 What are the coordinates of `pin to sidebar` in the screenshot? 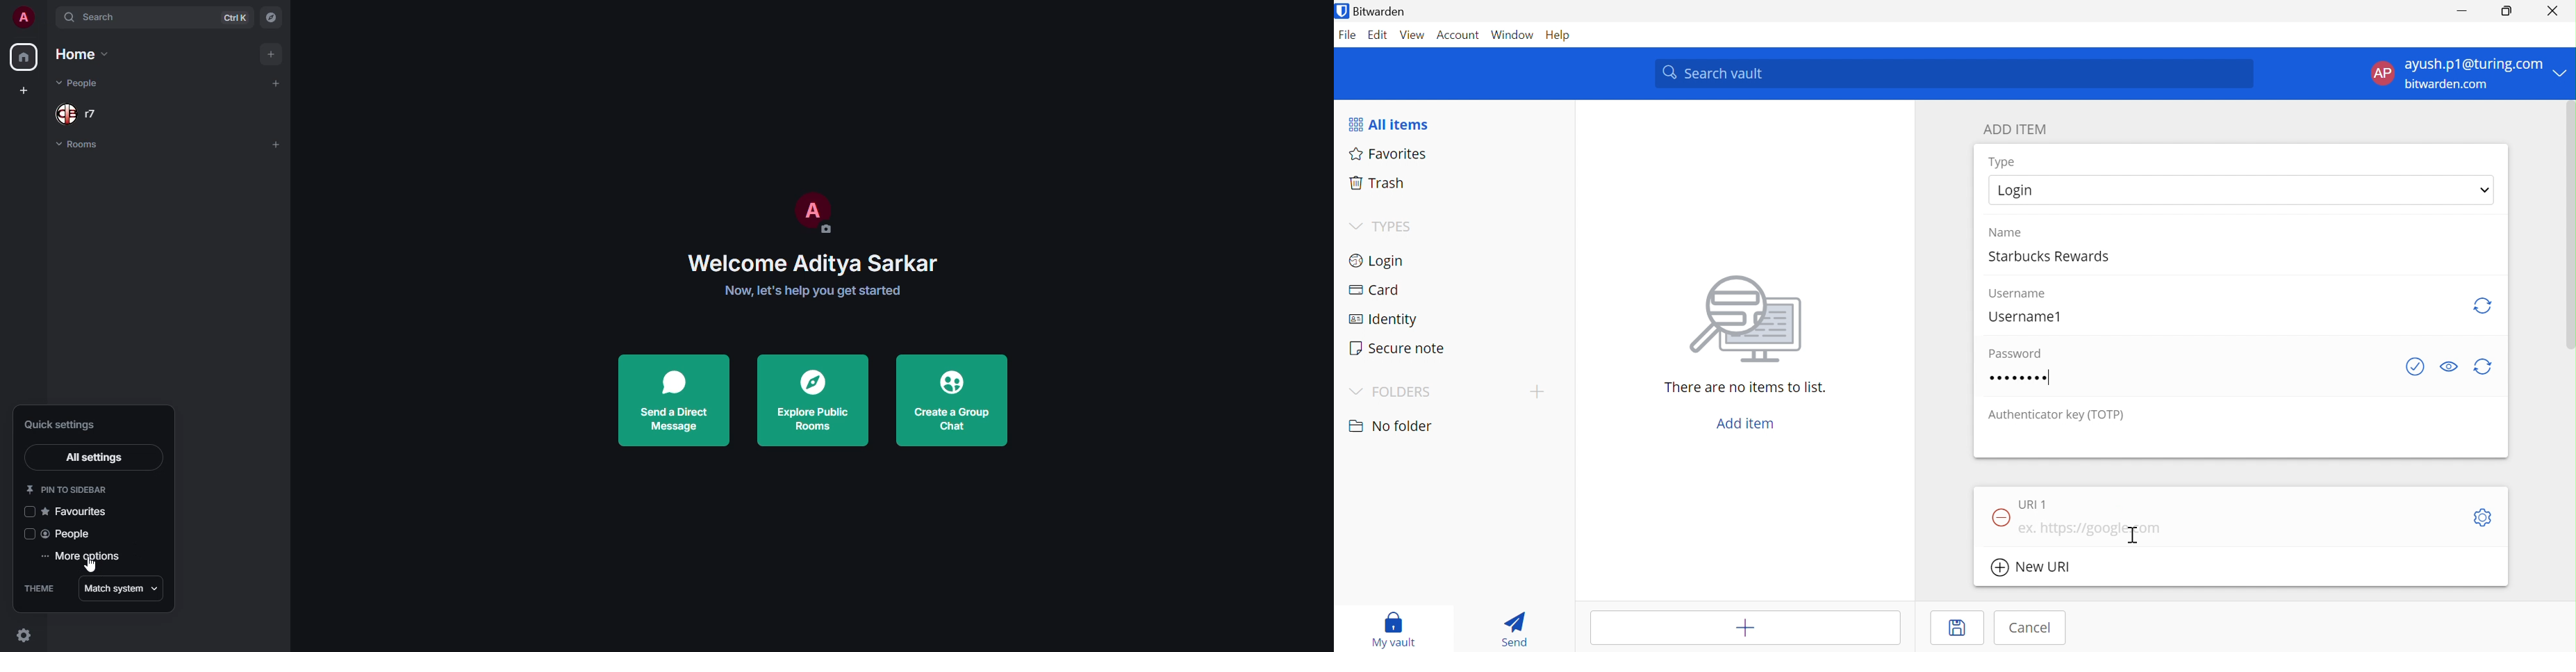 It's located at (65, 489).